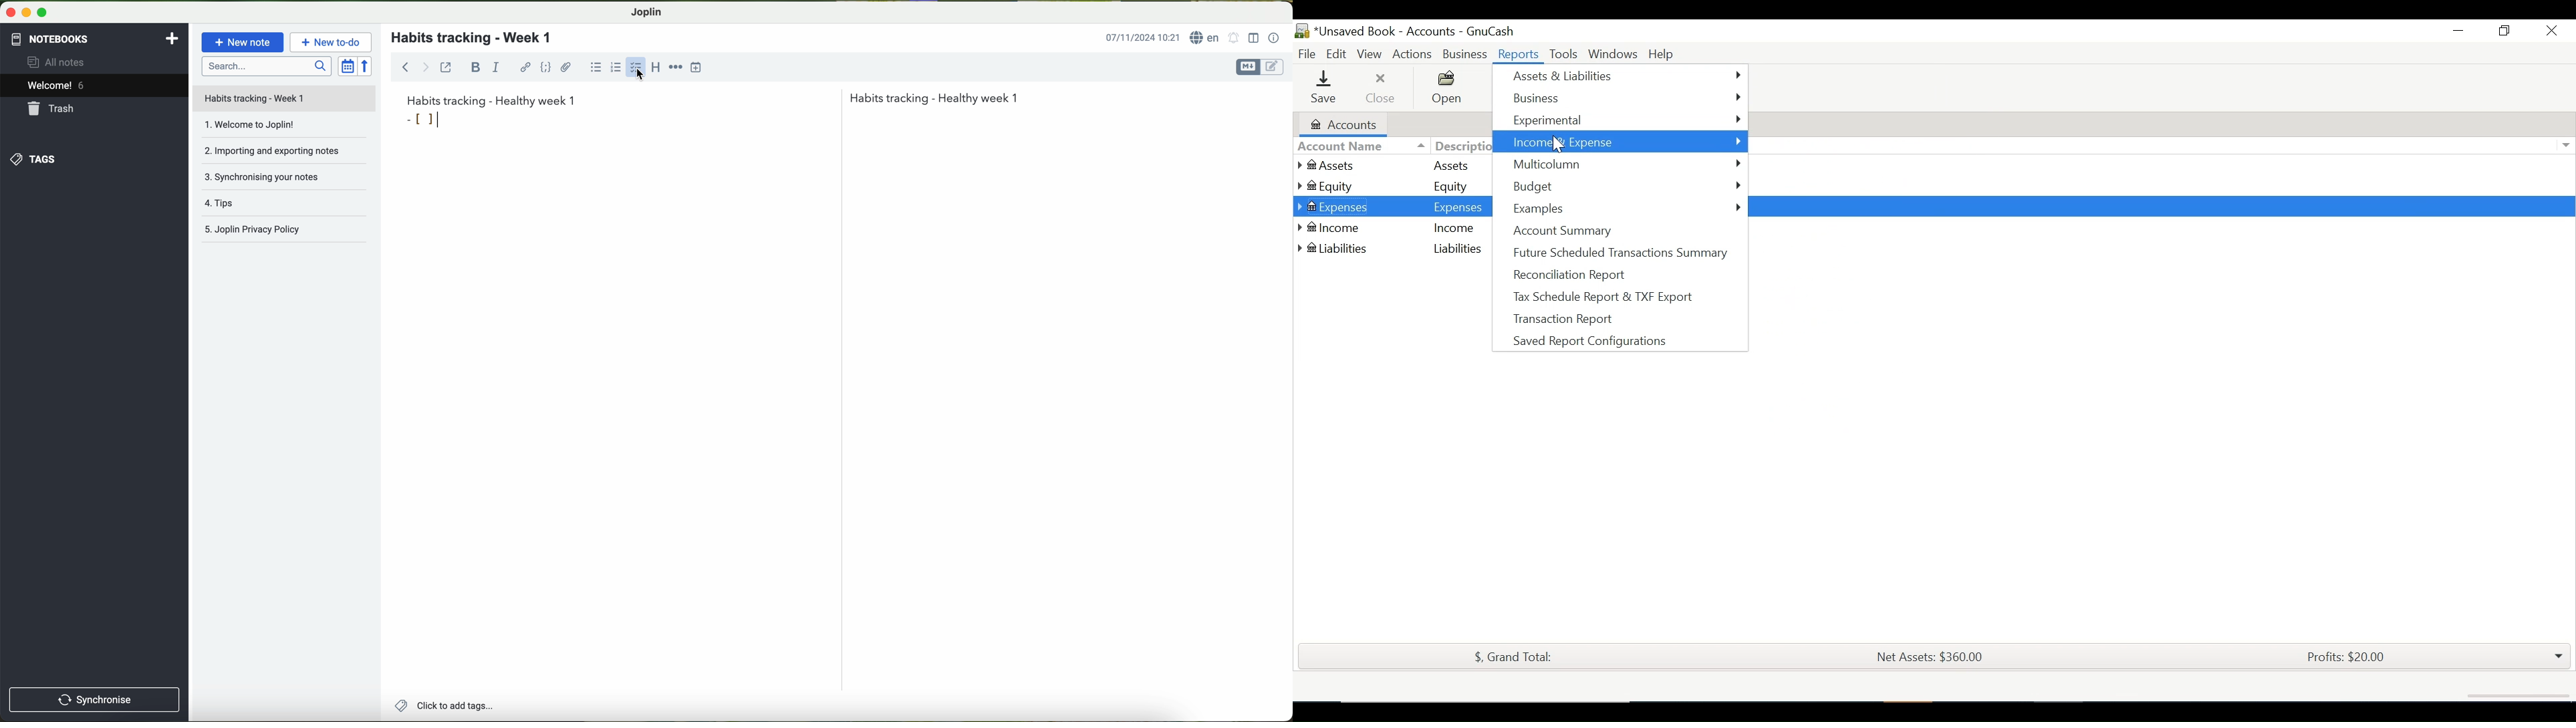 This screenshot has width=2576, height=728. Describe the element at coordinates (426, 67) in the screenshot. I see `forward` at that location.